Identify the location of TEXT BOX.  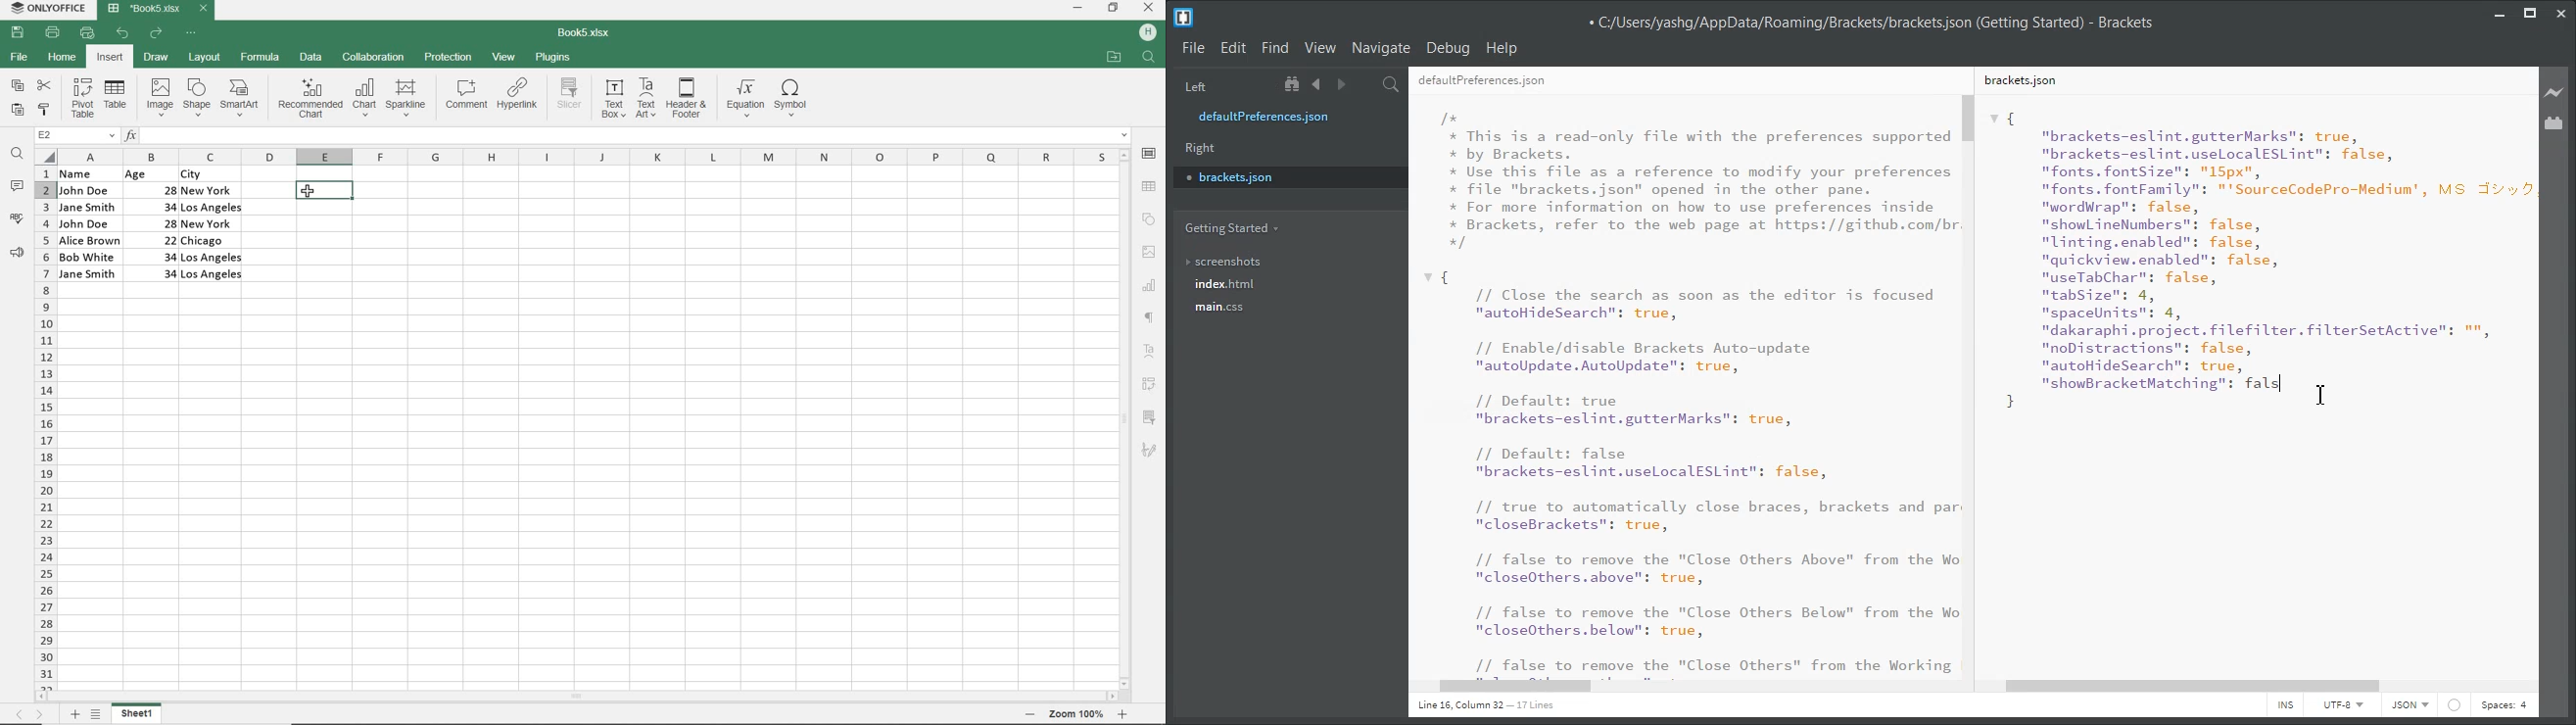
(612, 101).